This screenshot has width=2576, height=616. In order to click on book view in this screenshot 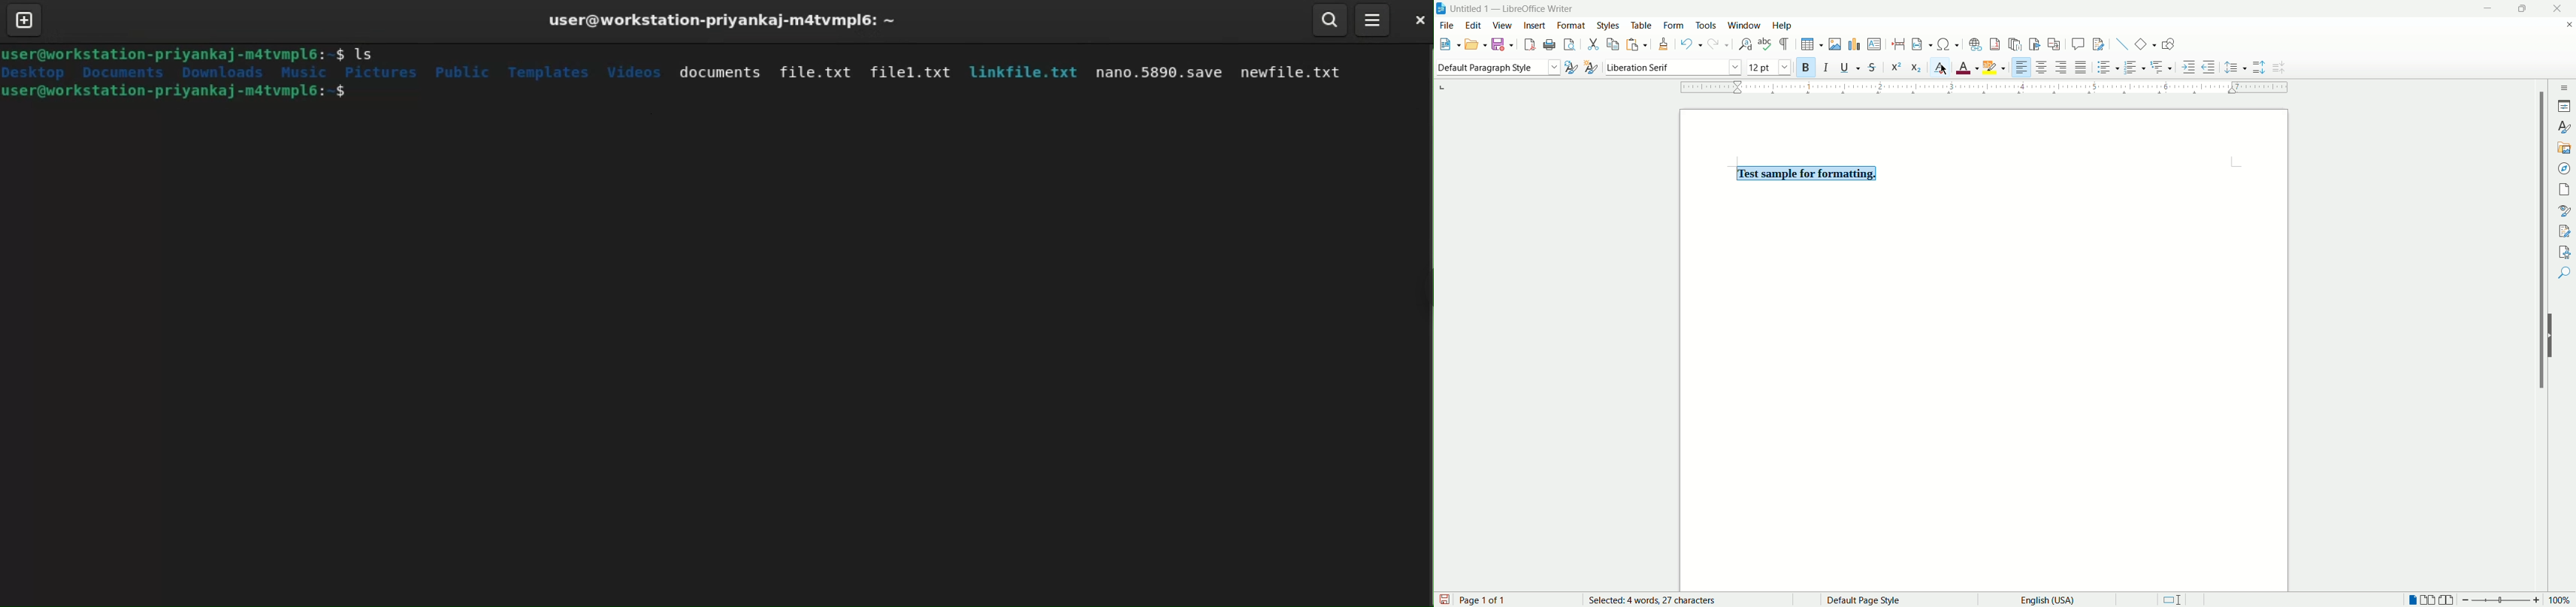, I will do `click(2449, 599)`.